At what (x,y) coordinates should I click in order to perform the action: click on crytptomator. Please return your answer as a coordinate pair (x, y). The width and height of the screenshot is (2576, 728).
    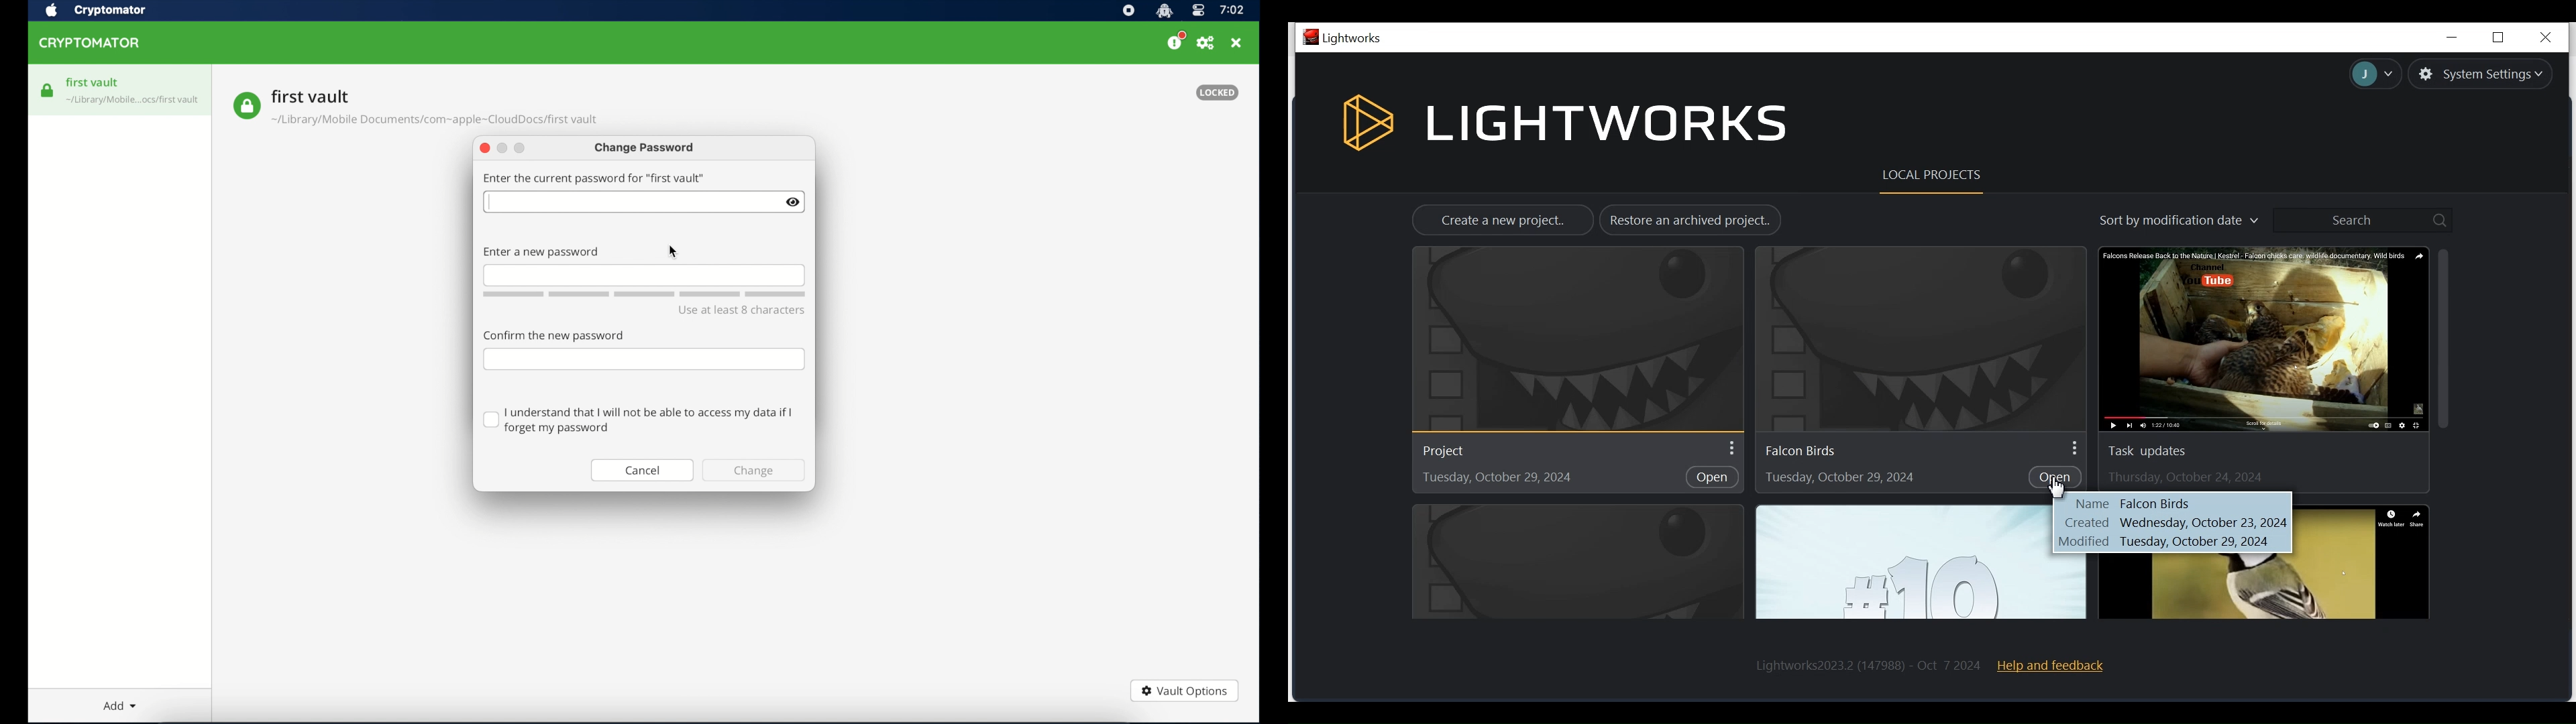
    Looking at the image, I should click on (109, 11).